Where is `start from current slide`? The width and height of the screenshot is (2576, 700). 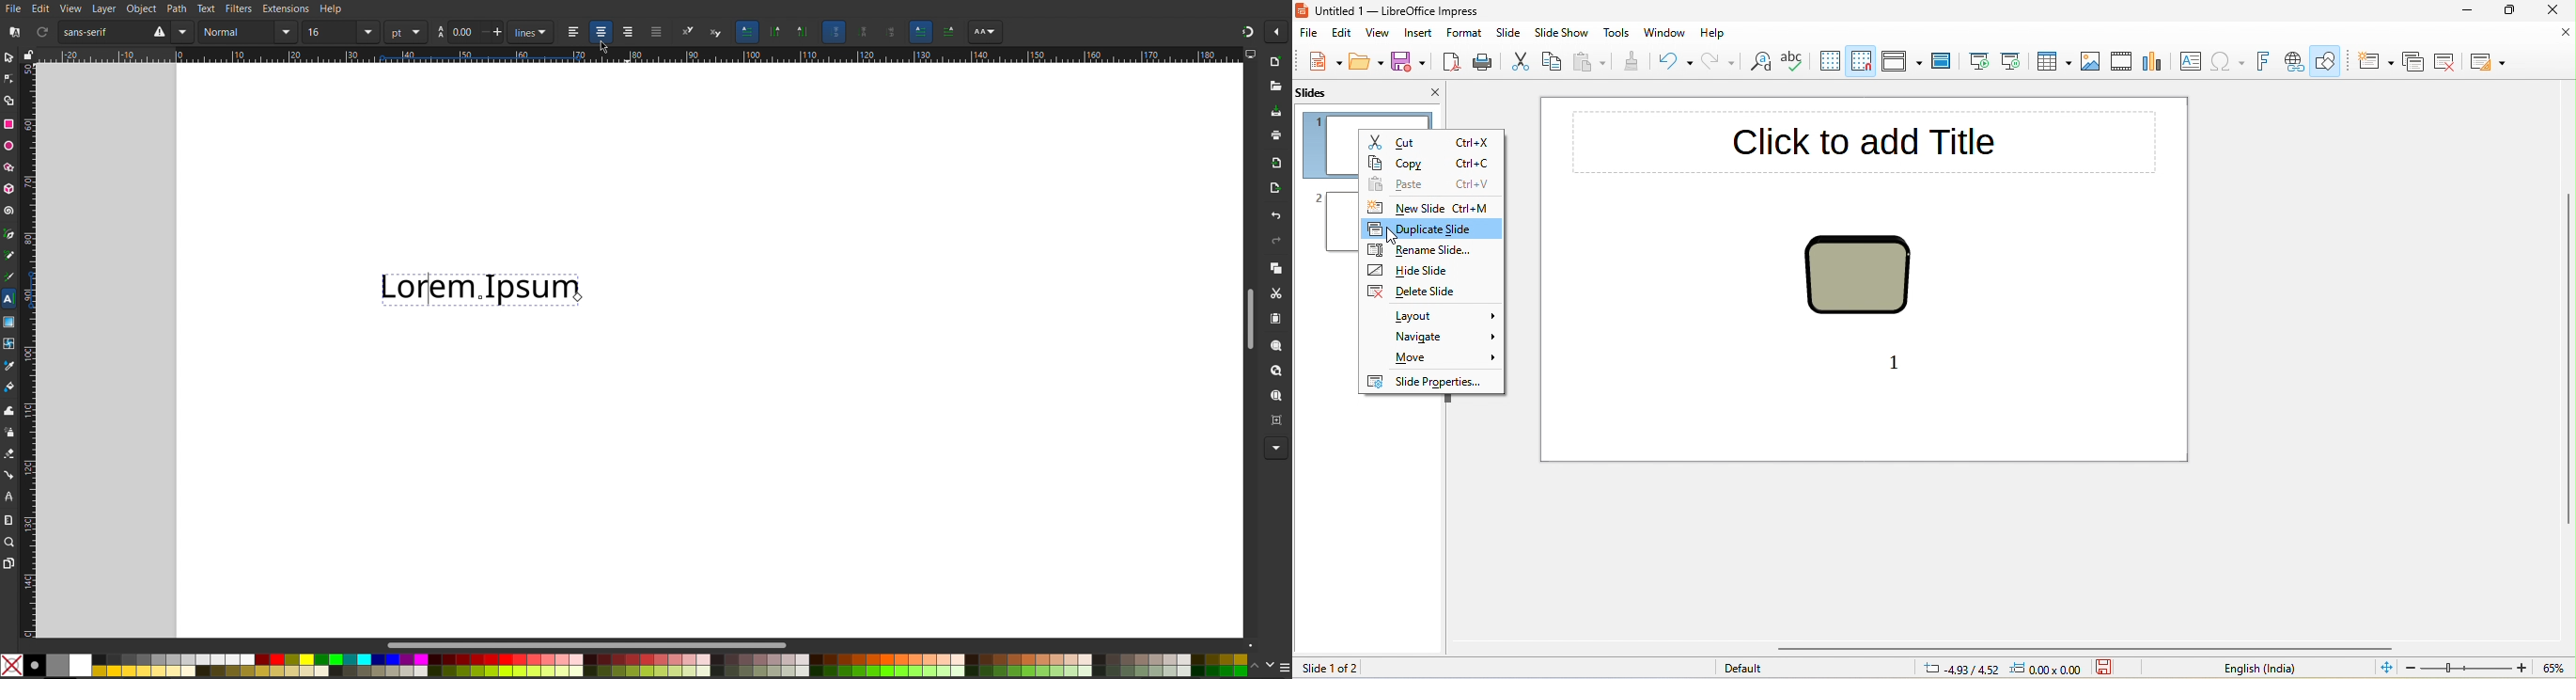
start from current slide is located at coordinates (2017, 62).